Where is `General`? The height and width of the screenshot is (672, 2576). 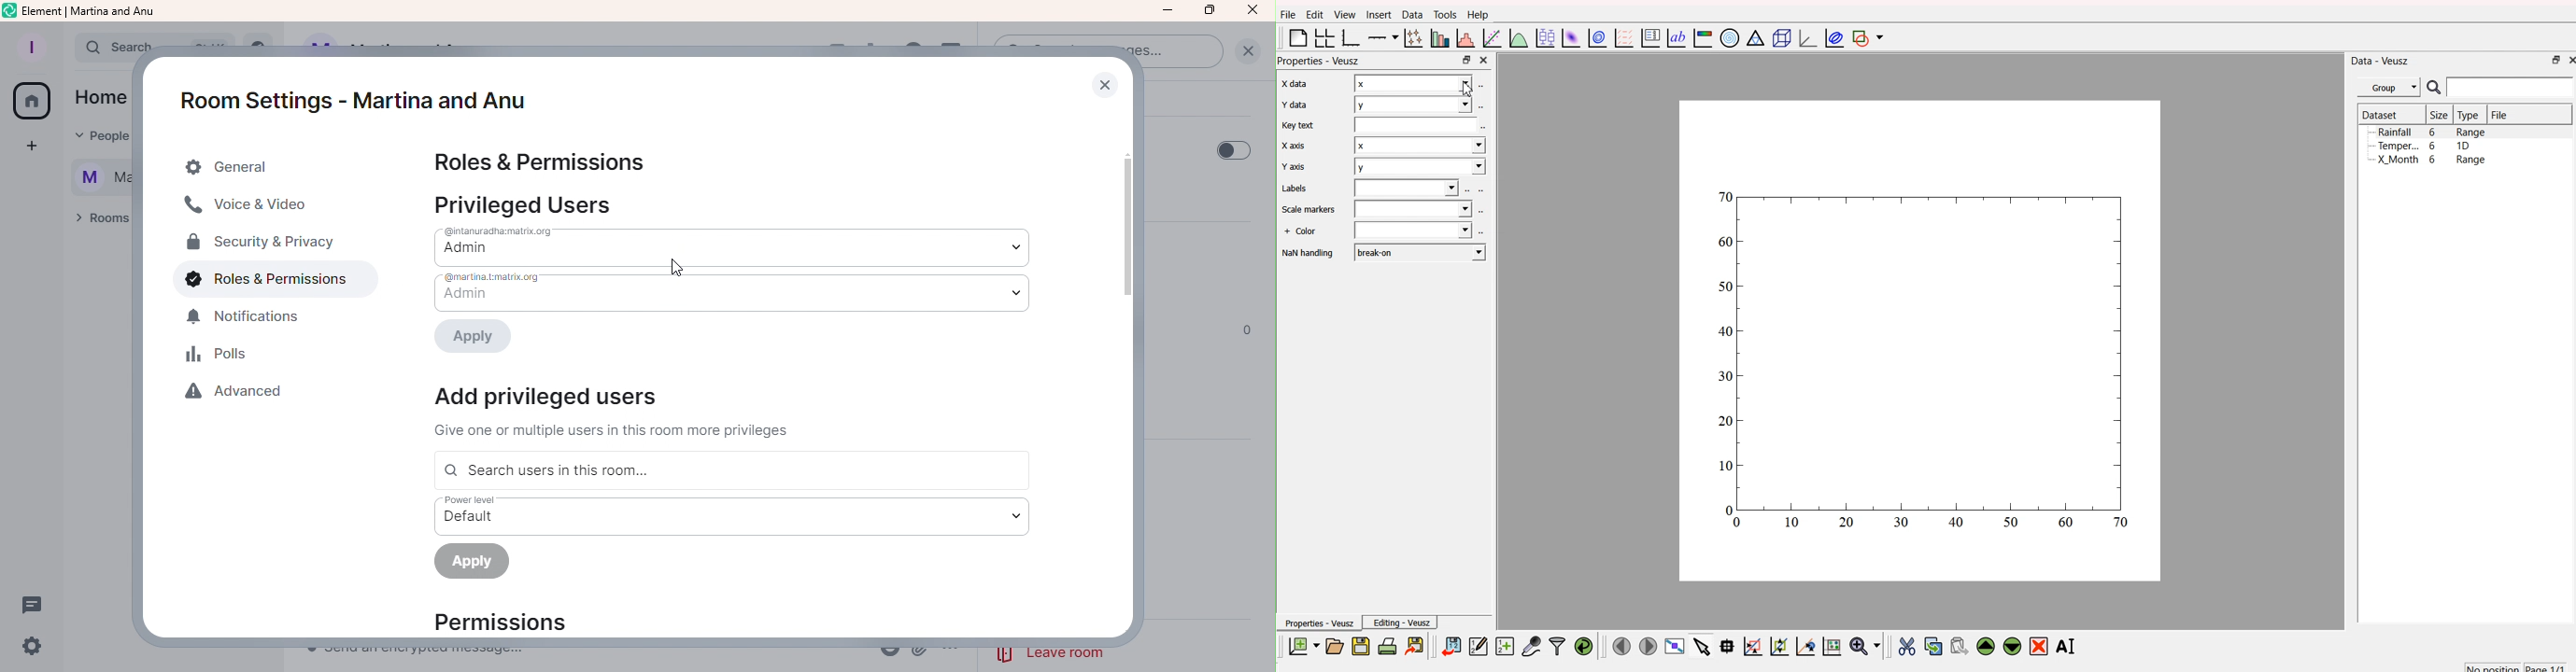 General is located at coordinates (266, 167).